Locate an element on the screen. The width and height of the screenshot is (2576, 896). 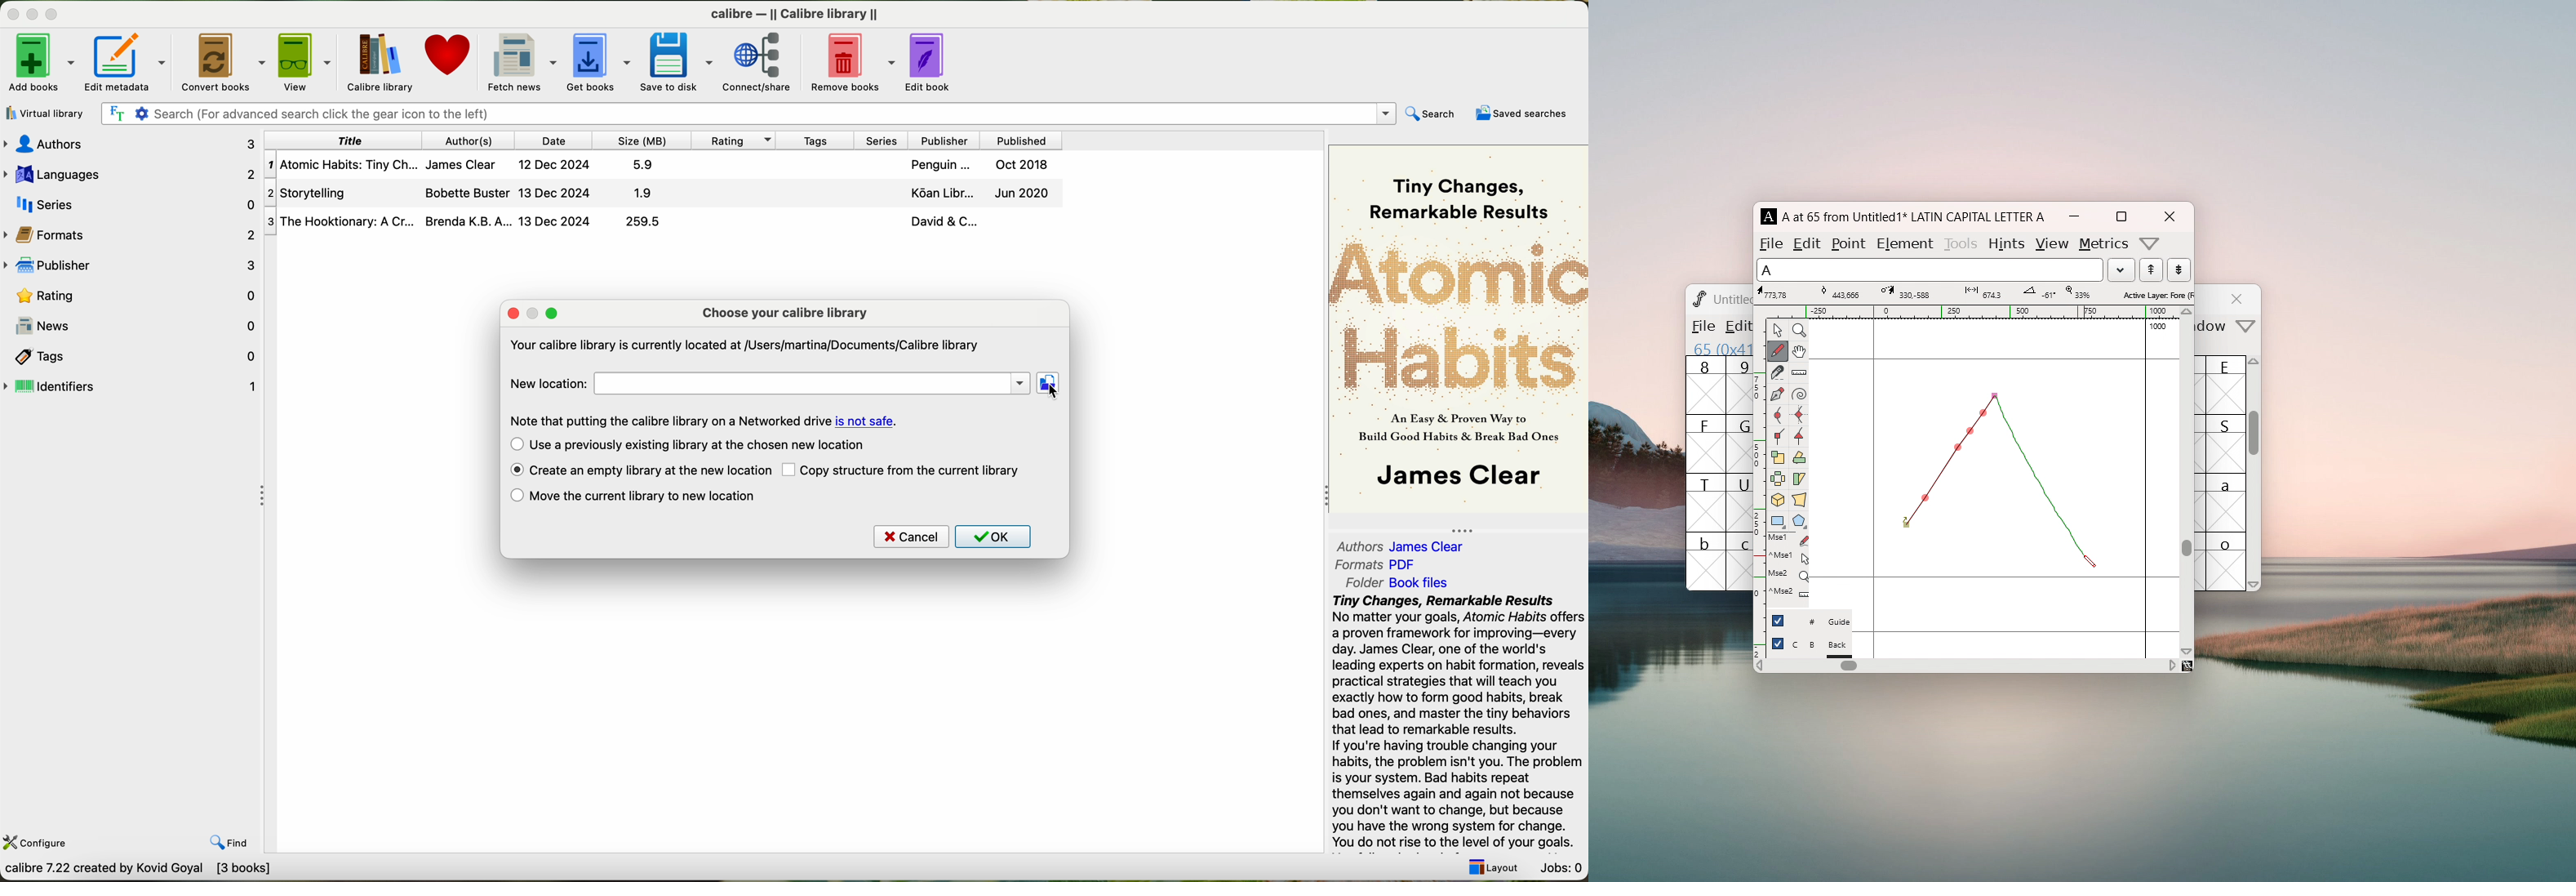
remove books is located at coordinates (856, 61).